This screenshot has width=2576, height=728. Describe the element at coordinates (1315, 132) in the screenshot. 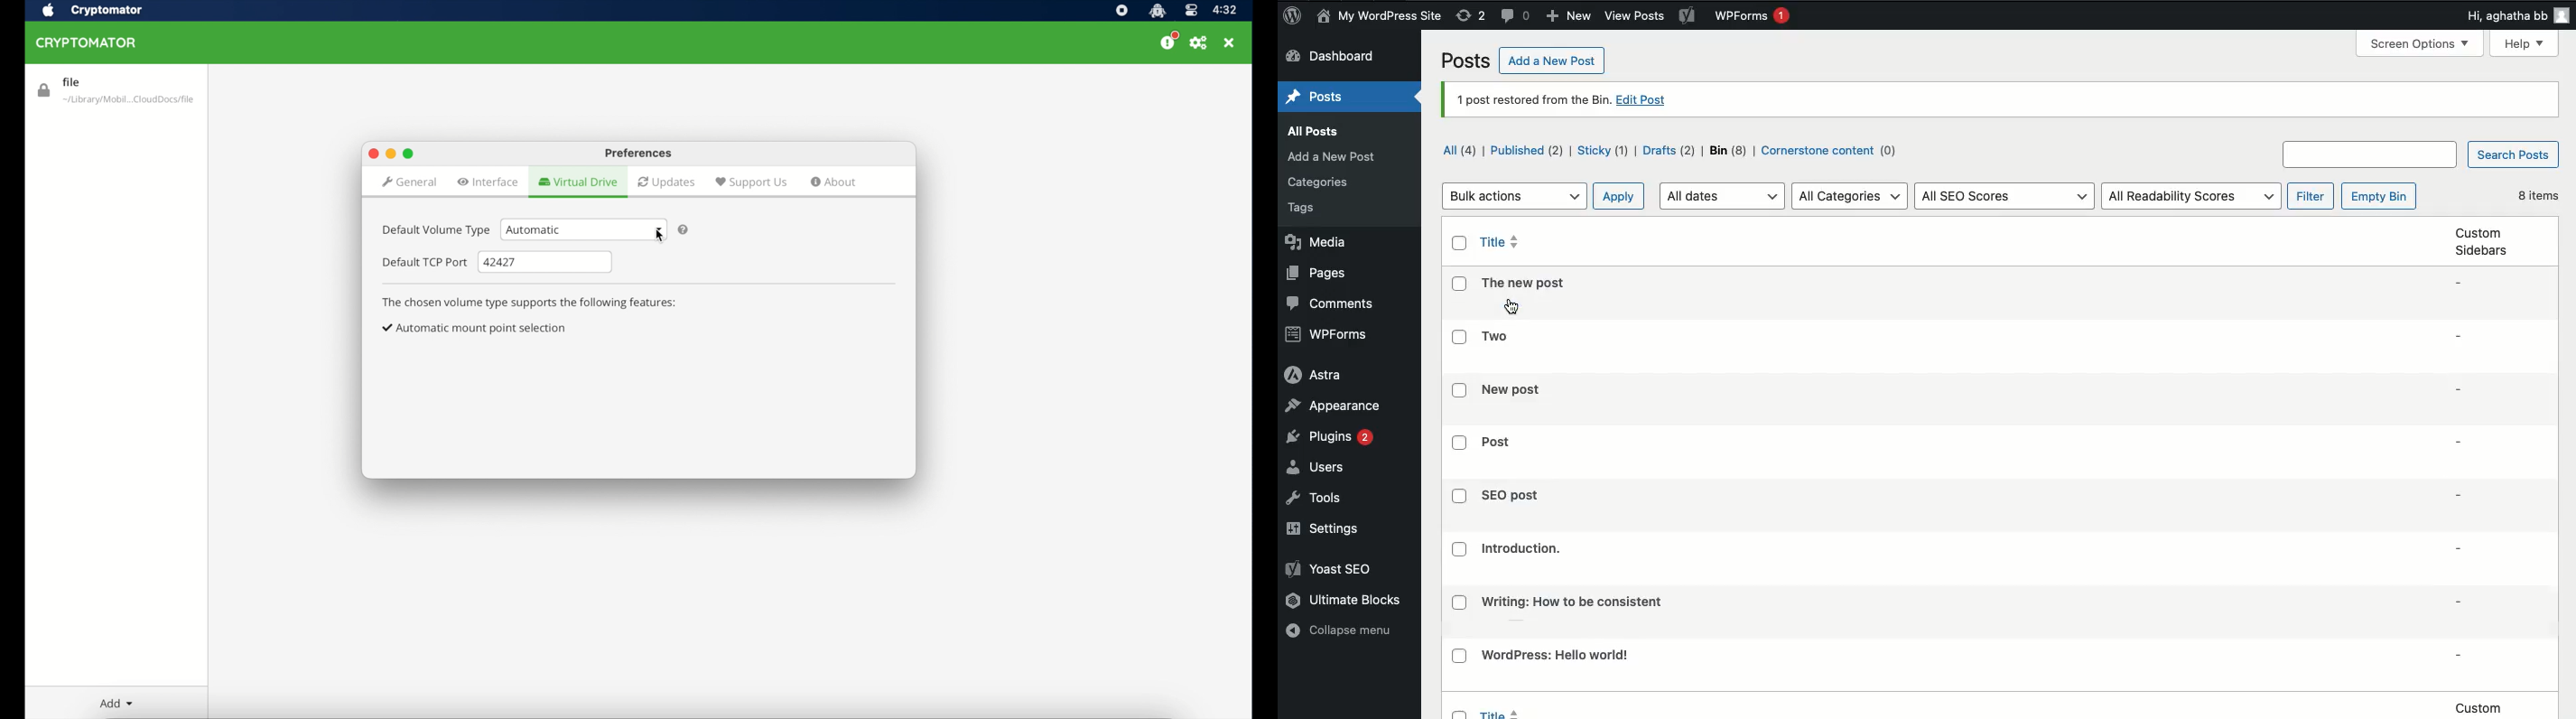

I see `all posts` at that location.